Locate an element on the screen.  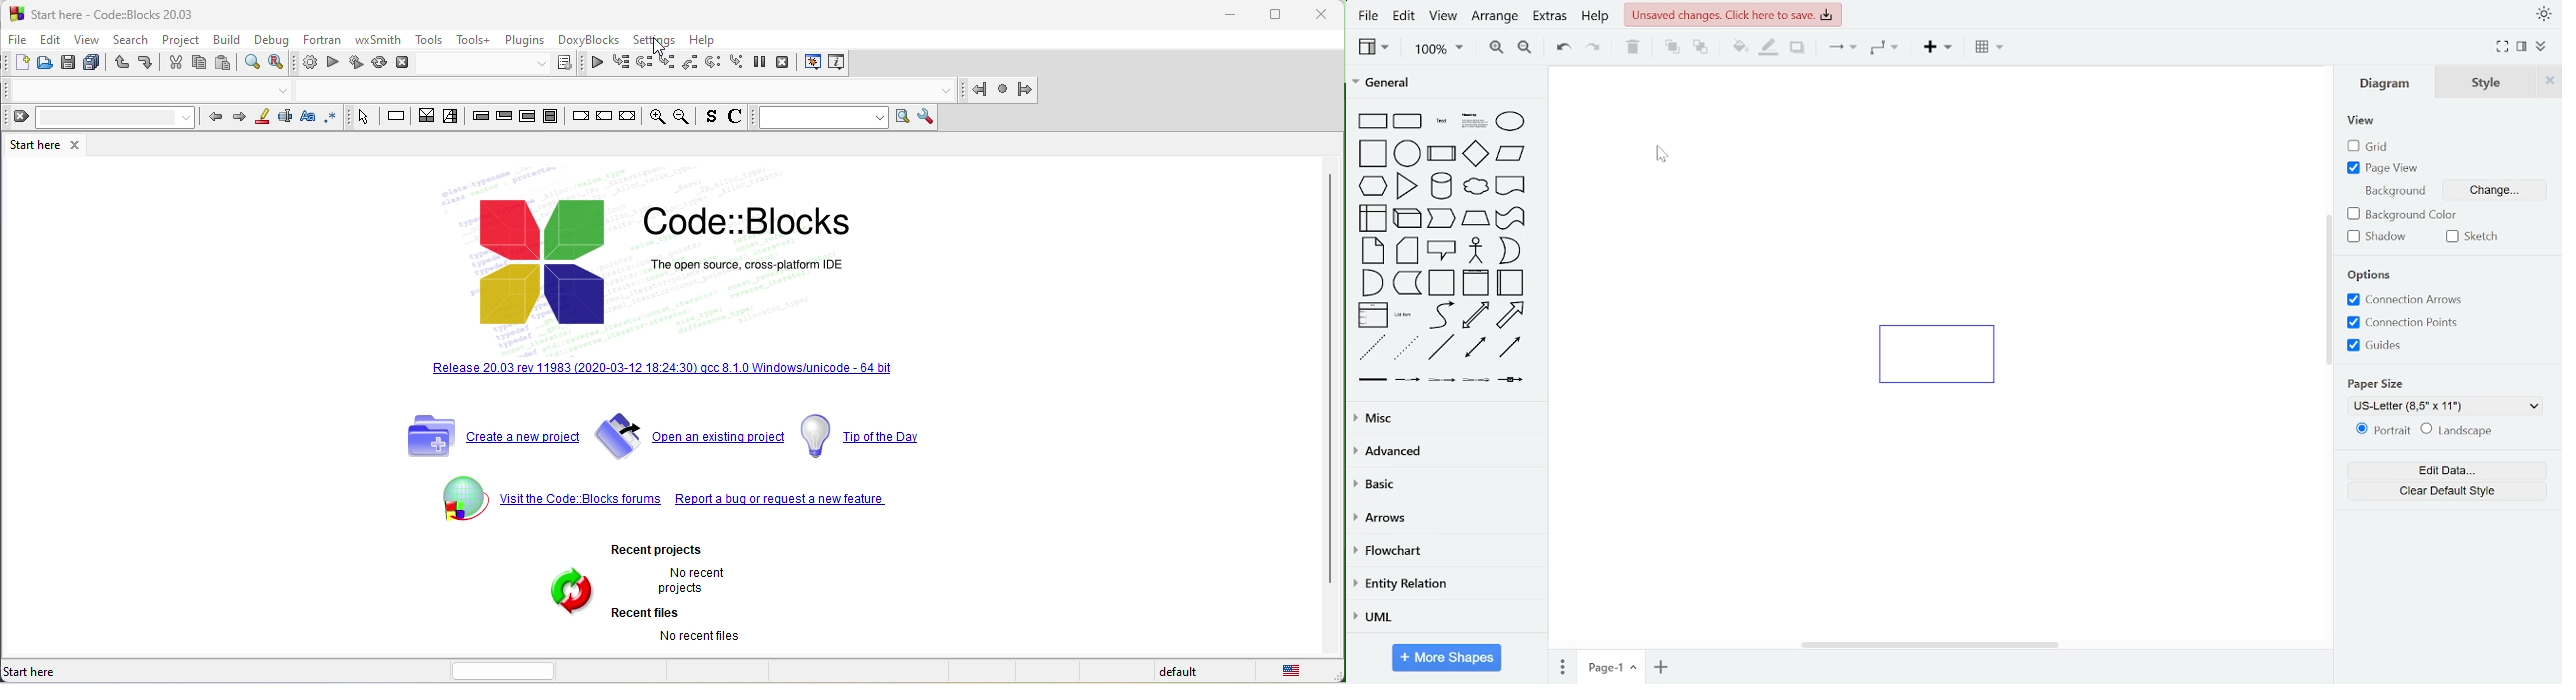
landscape is located at coordinates (2461, 431).